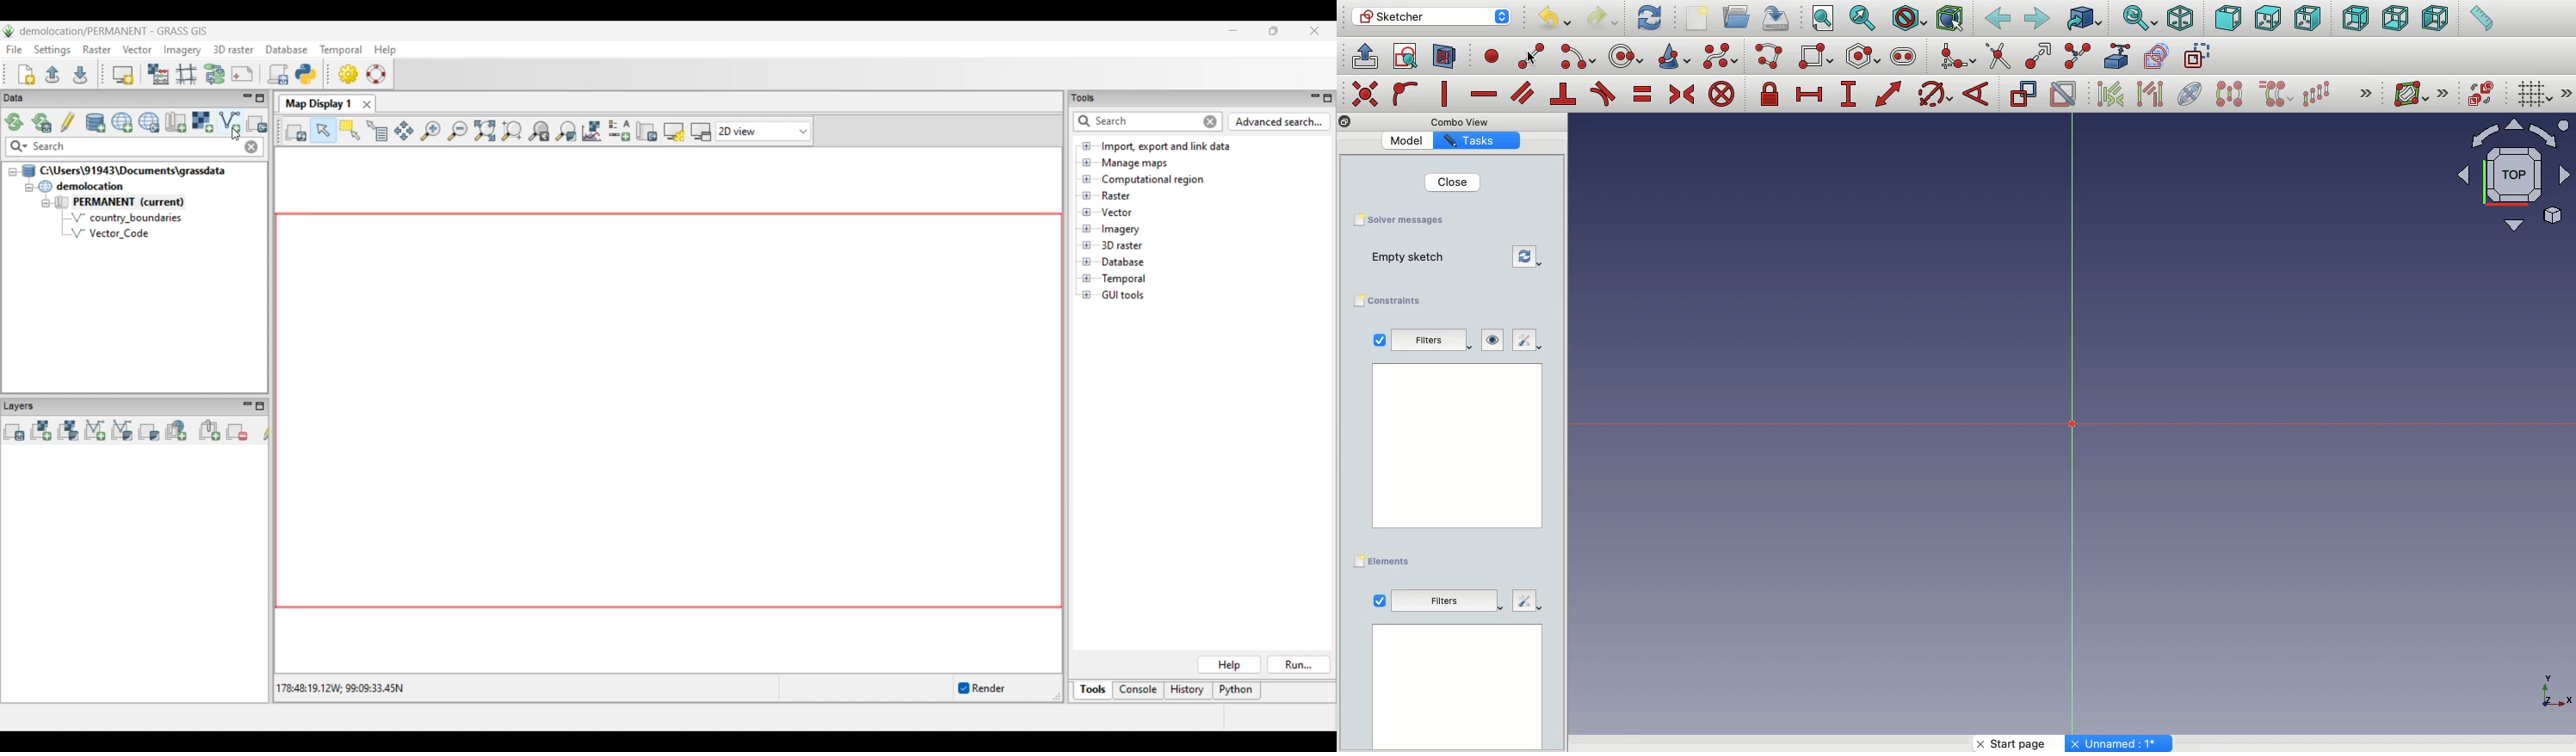  What do you see at coordinates (2354, 19) in the screenshot?
I see `Rear` at bounding box center [2354, 19].